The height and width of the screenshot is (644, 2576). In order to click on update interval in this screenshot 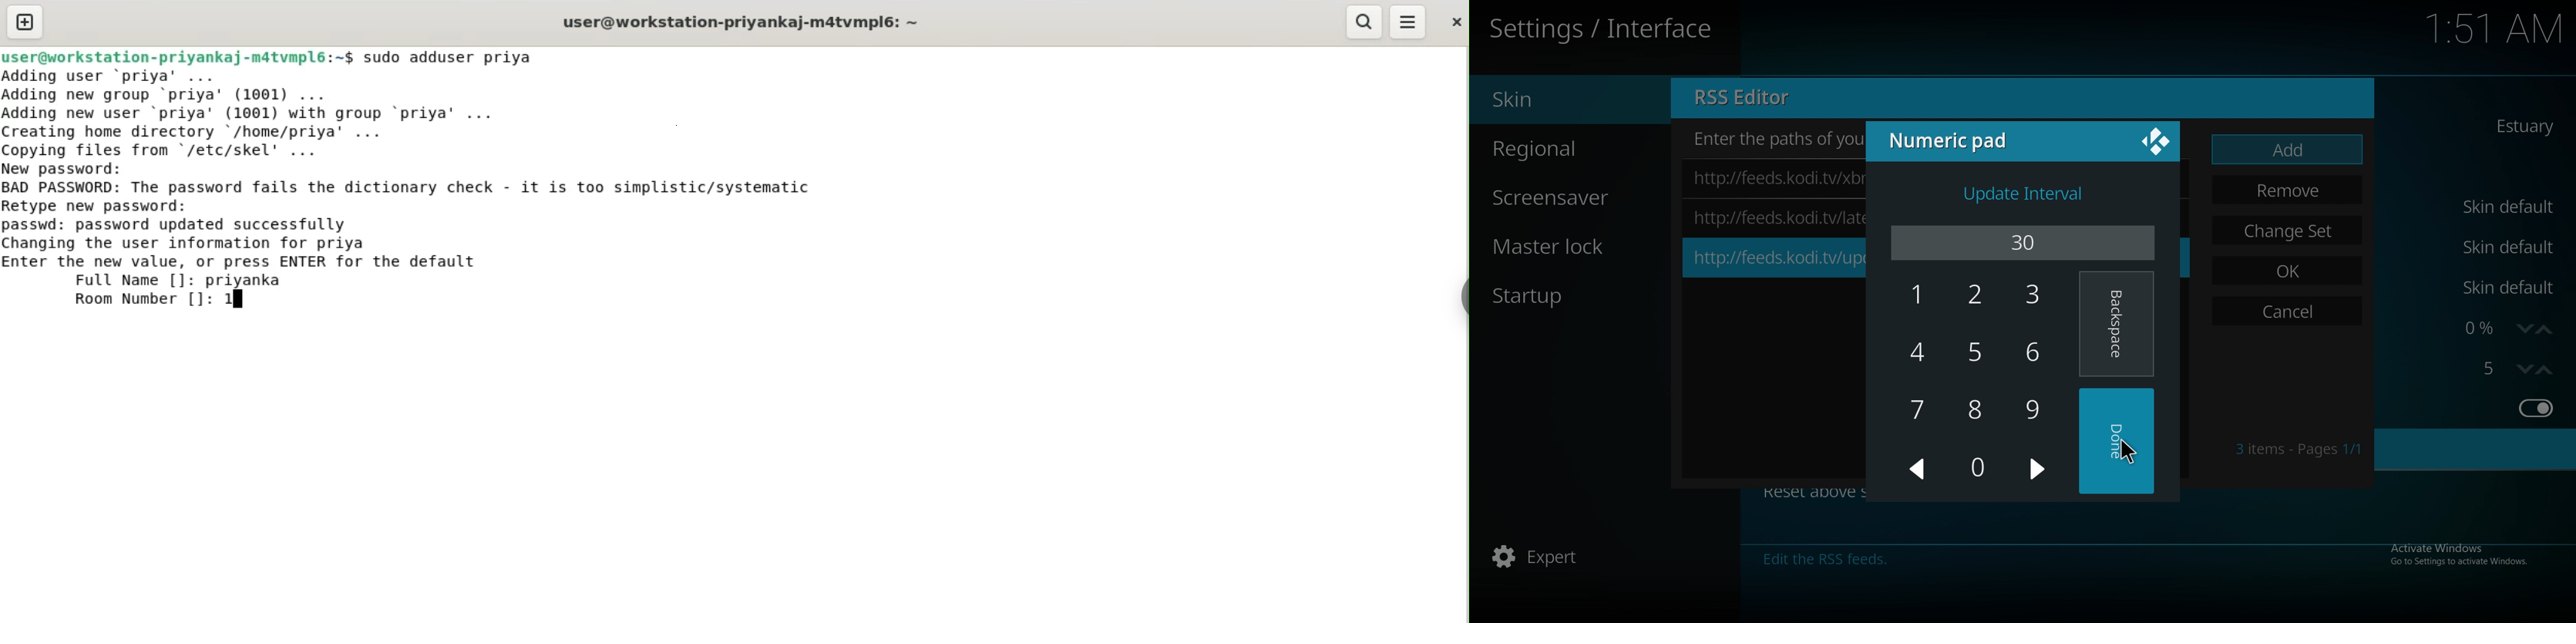, I will do `click(2026, 193)`.